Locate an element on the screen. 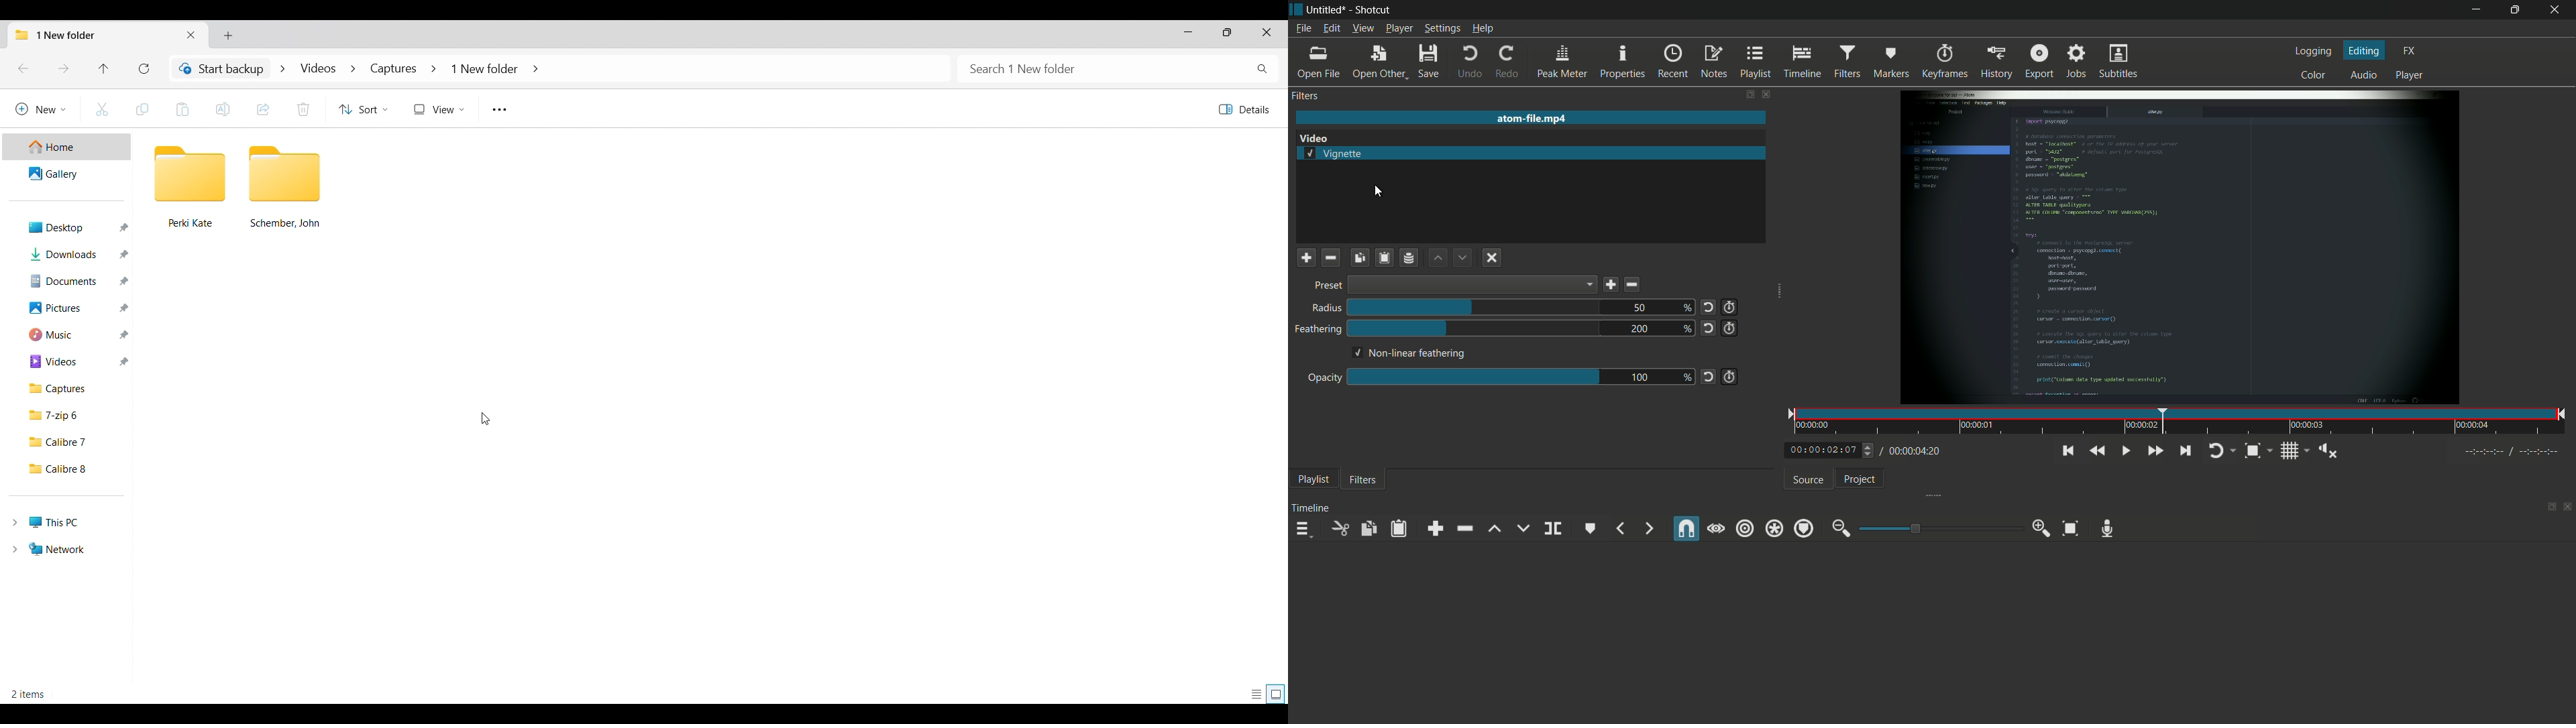 This screenshot has width=2576, height=728. ripple markers is located at coordinates (1804, 528).